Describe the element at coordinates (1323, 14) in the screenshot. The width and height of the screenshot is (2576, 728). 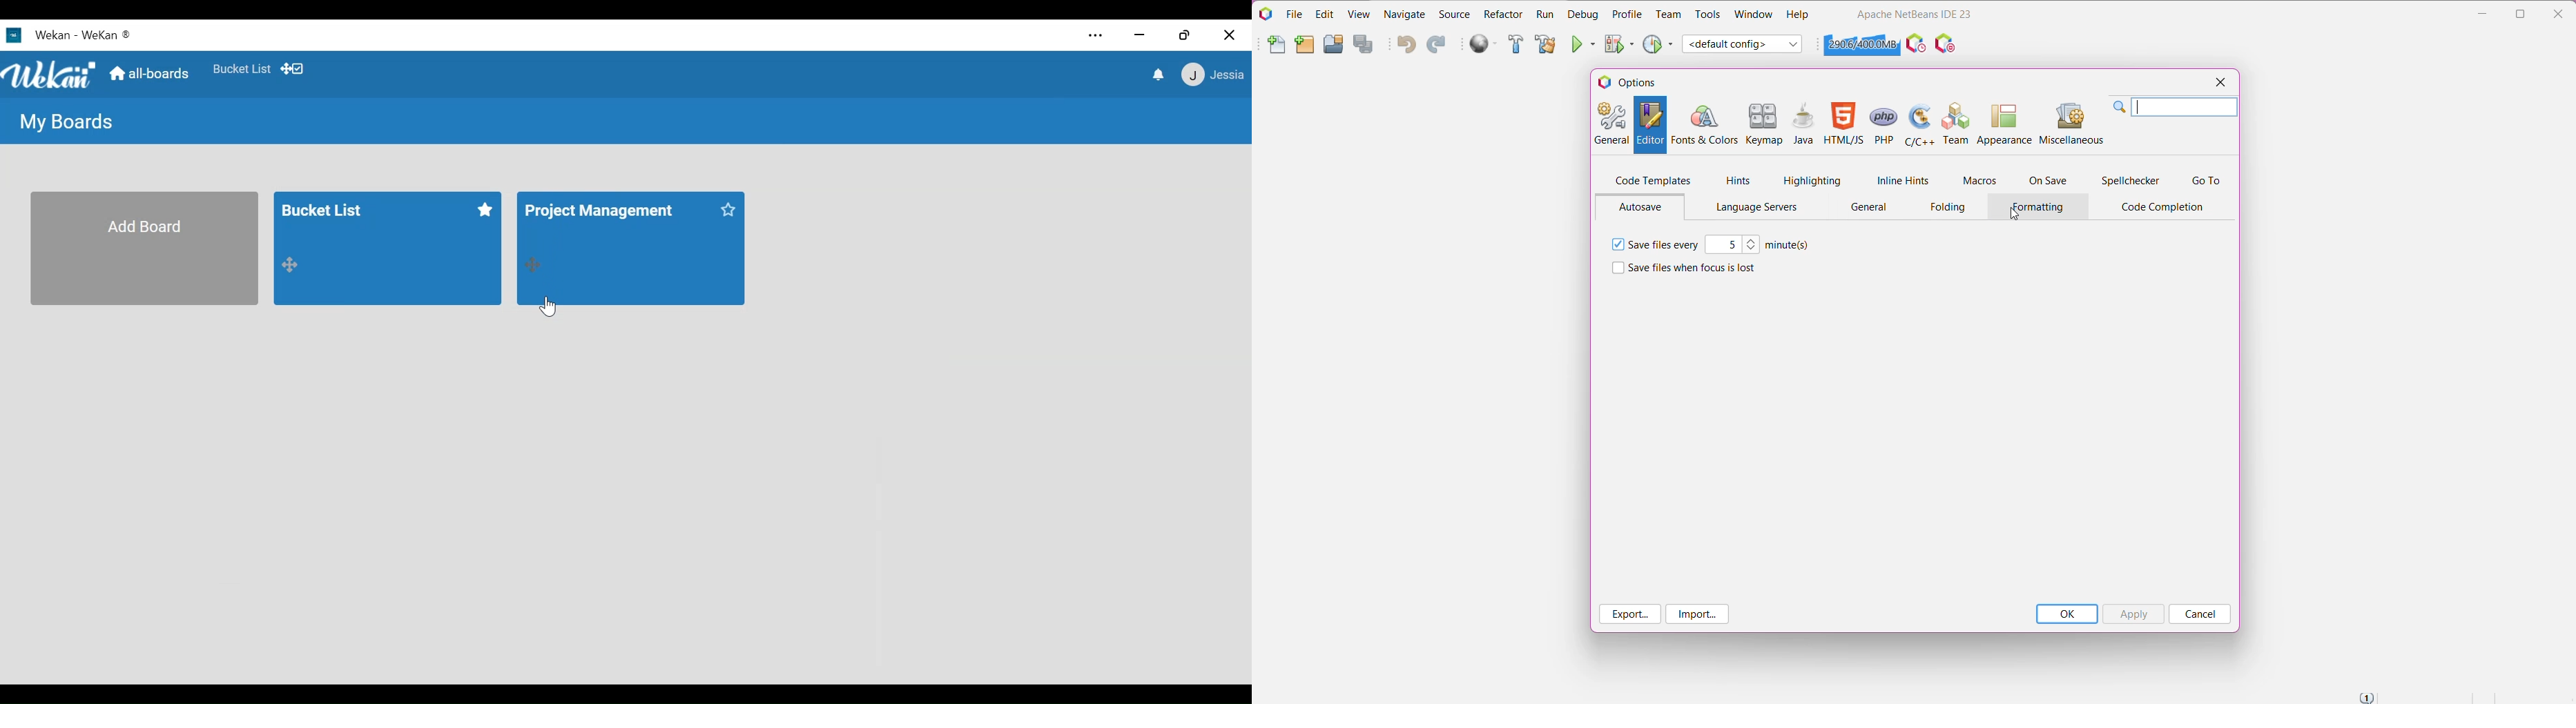
I see `Edit` at that location.